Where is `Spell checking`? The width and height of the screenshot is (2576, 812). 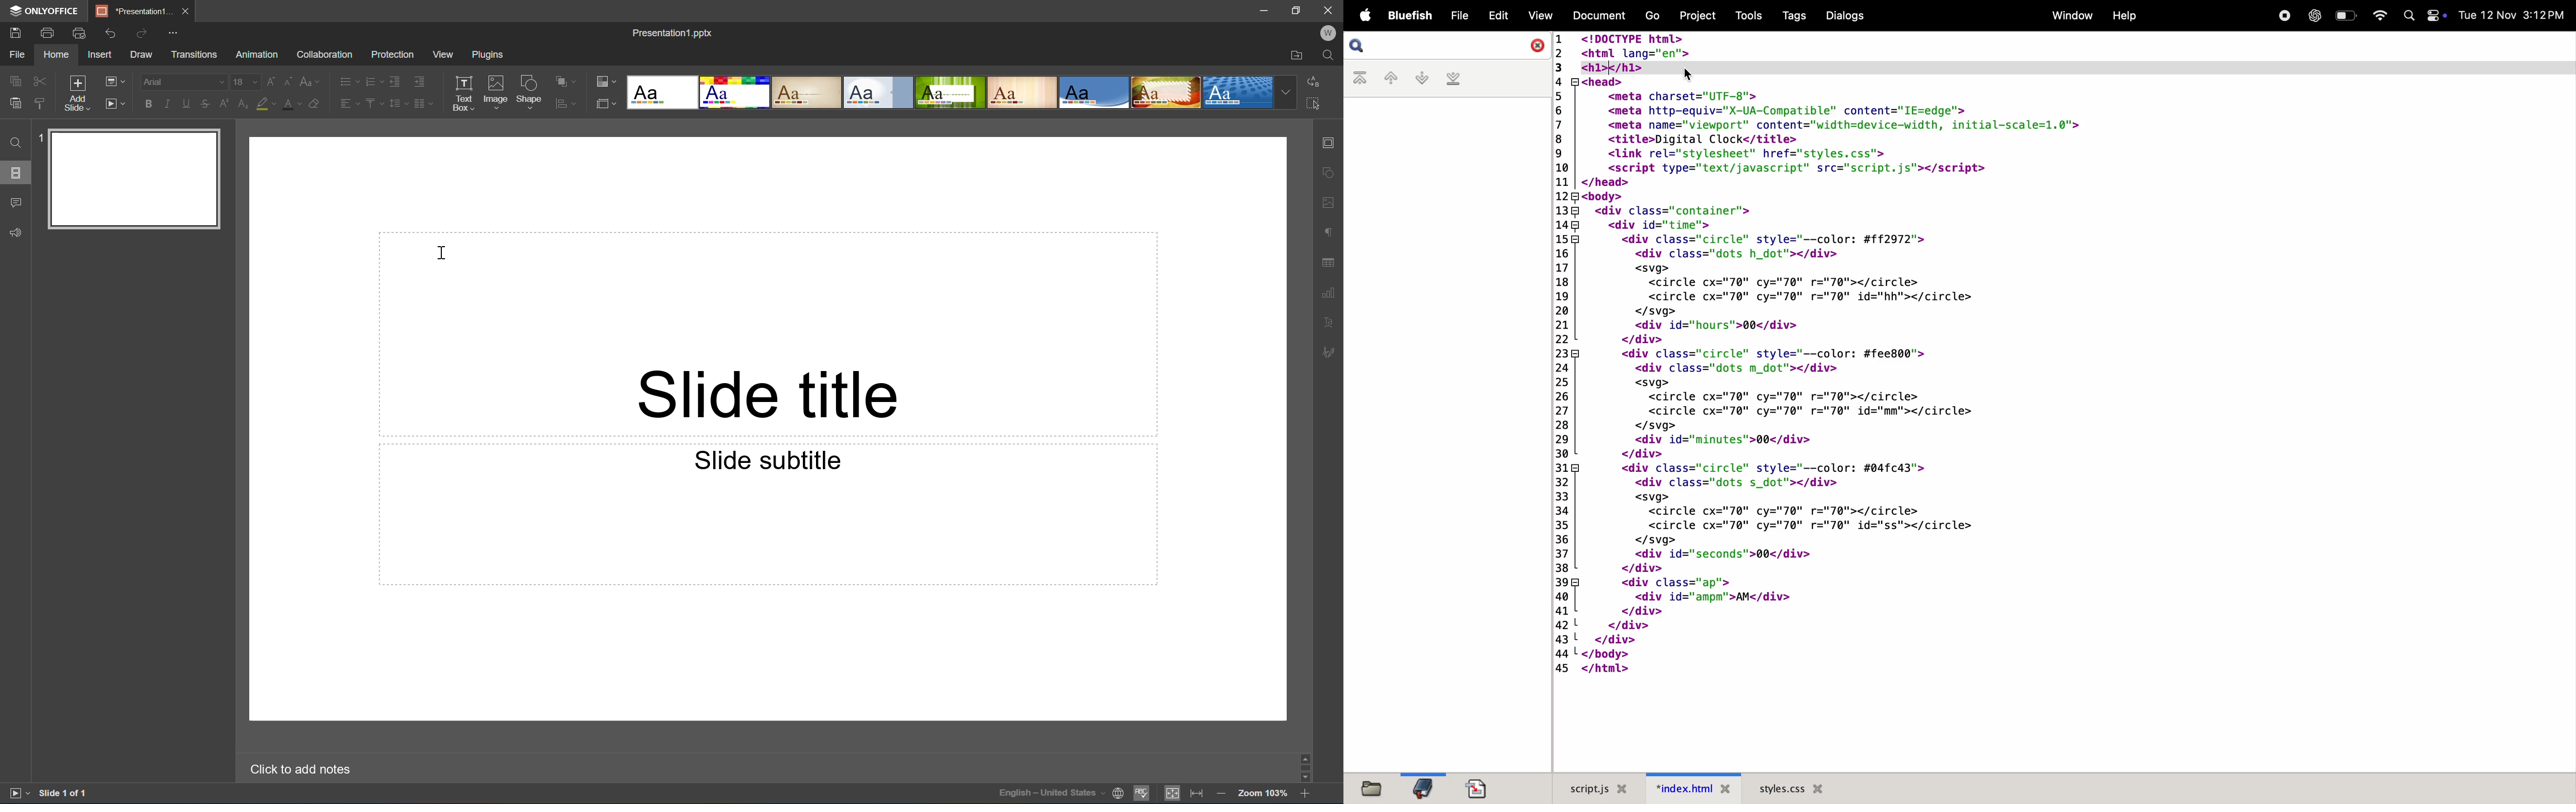
Spell checking is located at coordinates (1141, 794).